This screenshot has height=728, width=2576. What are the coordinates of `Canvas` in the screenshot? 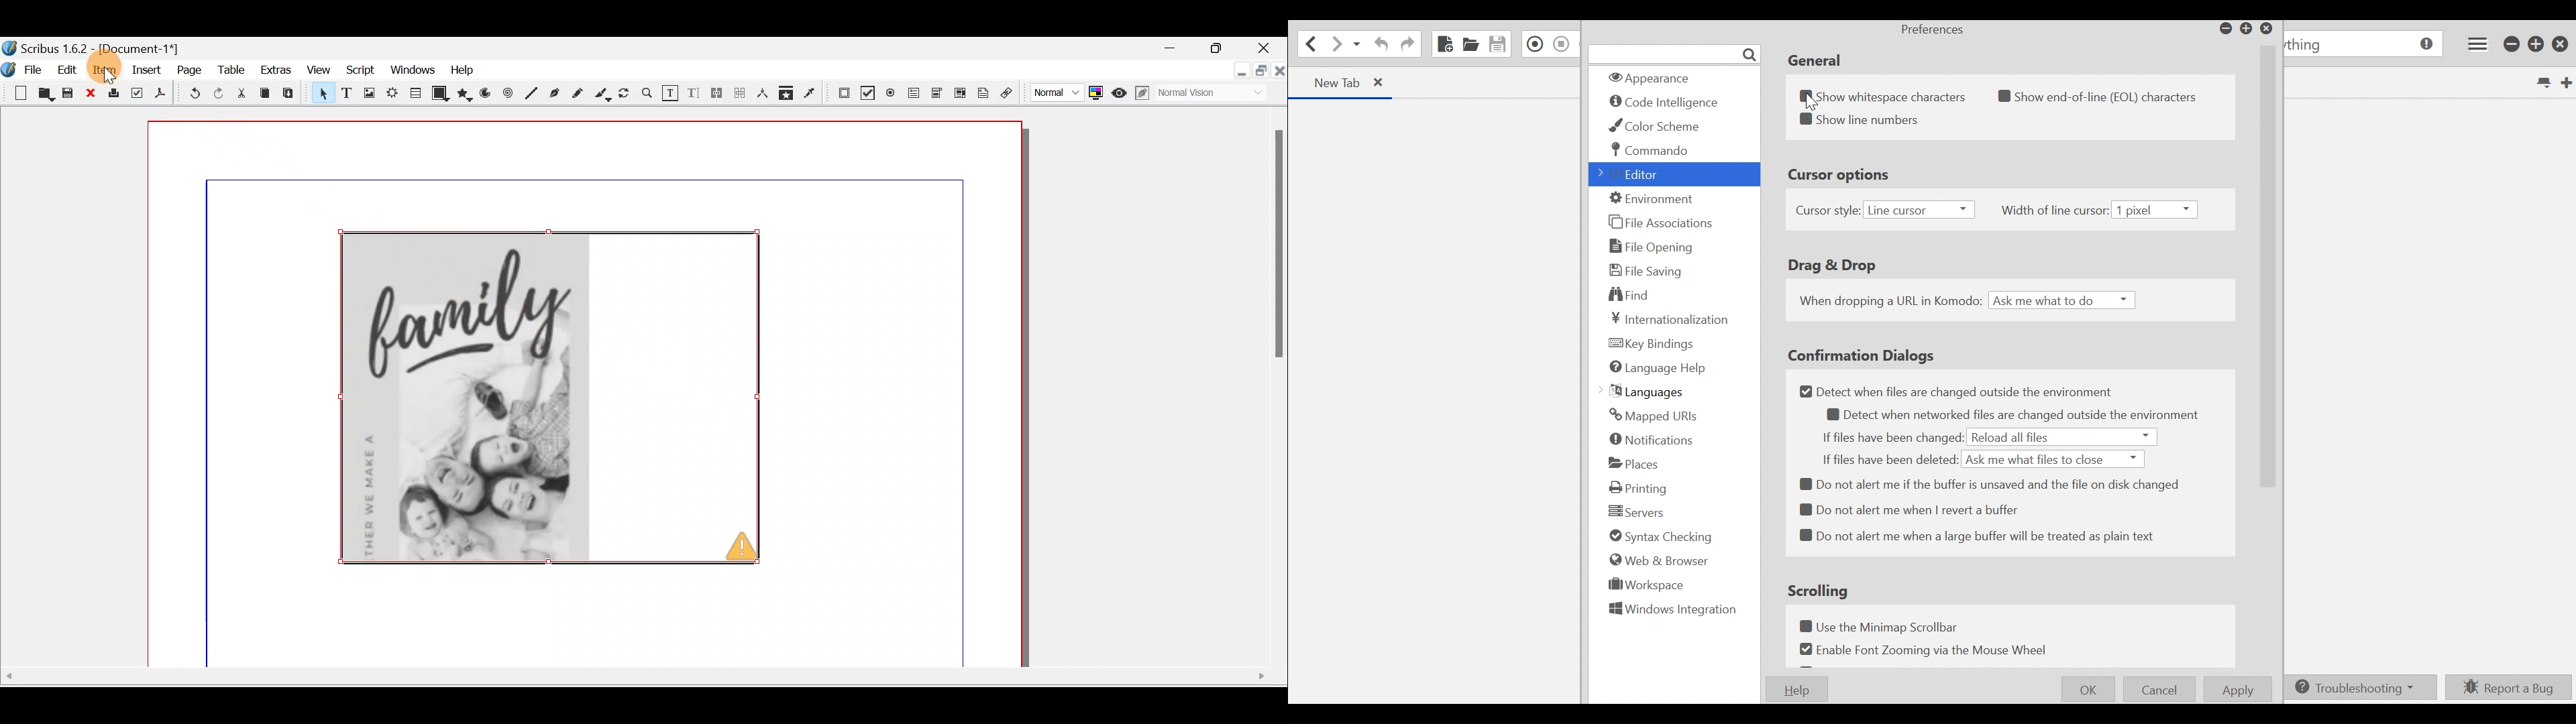 It's located at (580, 397).